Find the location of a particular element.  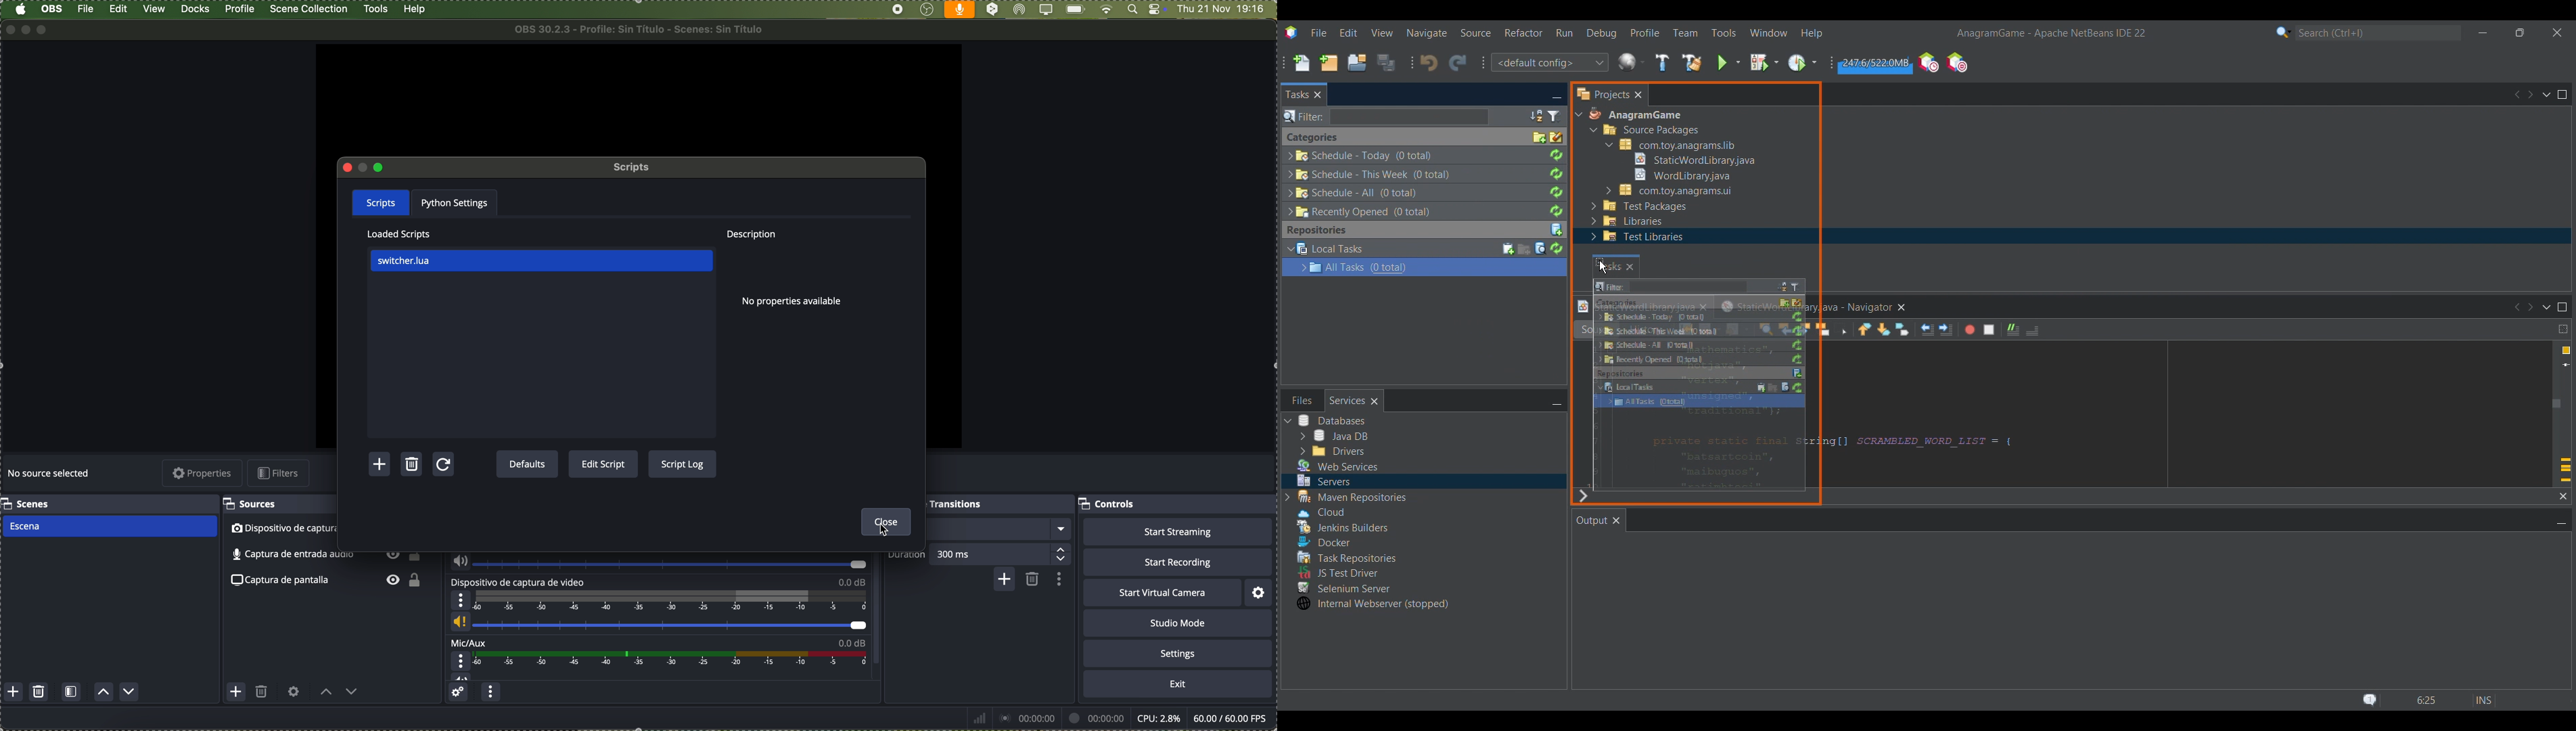

settings is located at coordinates (1178, 653).